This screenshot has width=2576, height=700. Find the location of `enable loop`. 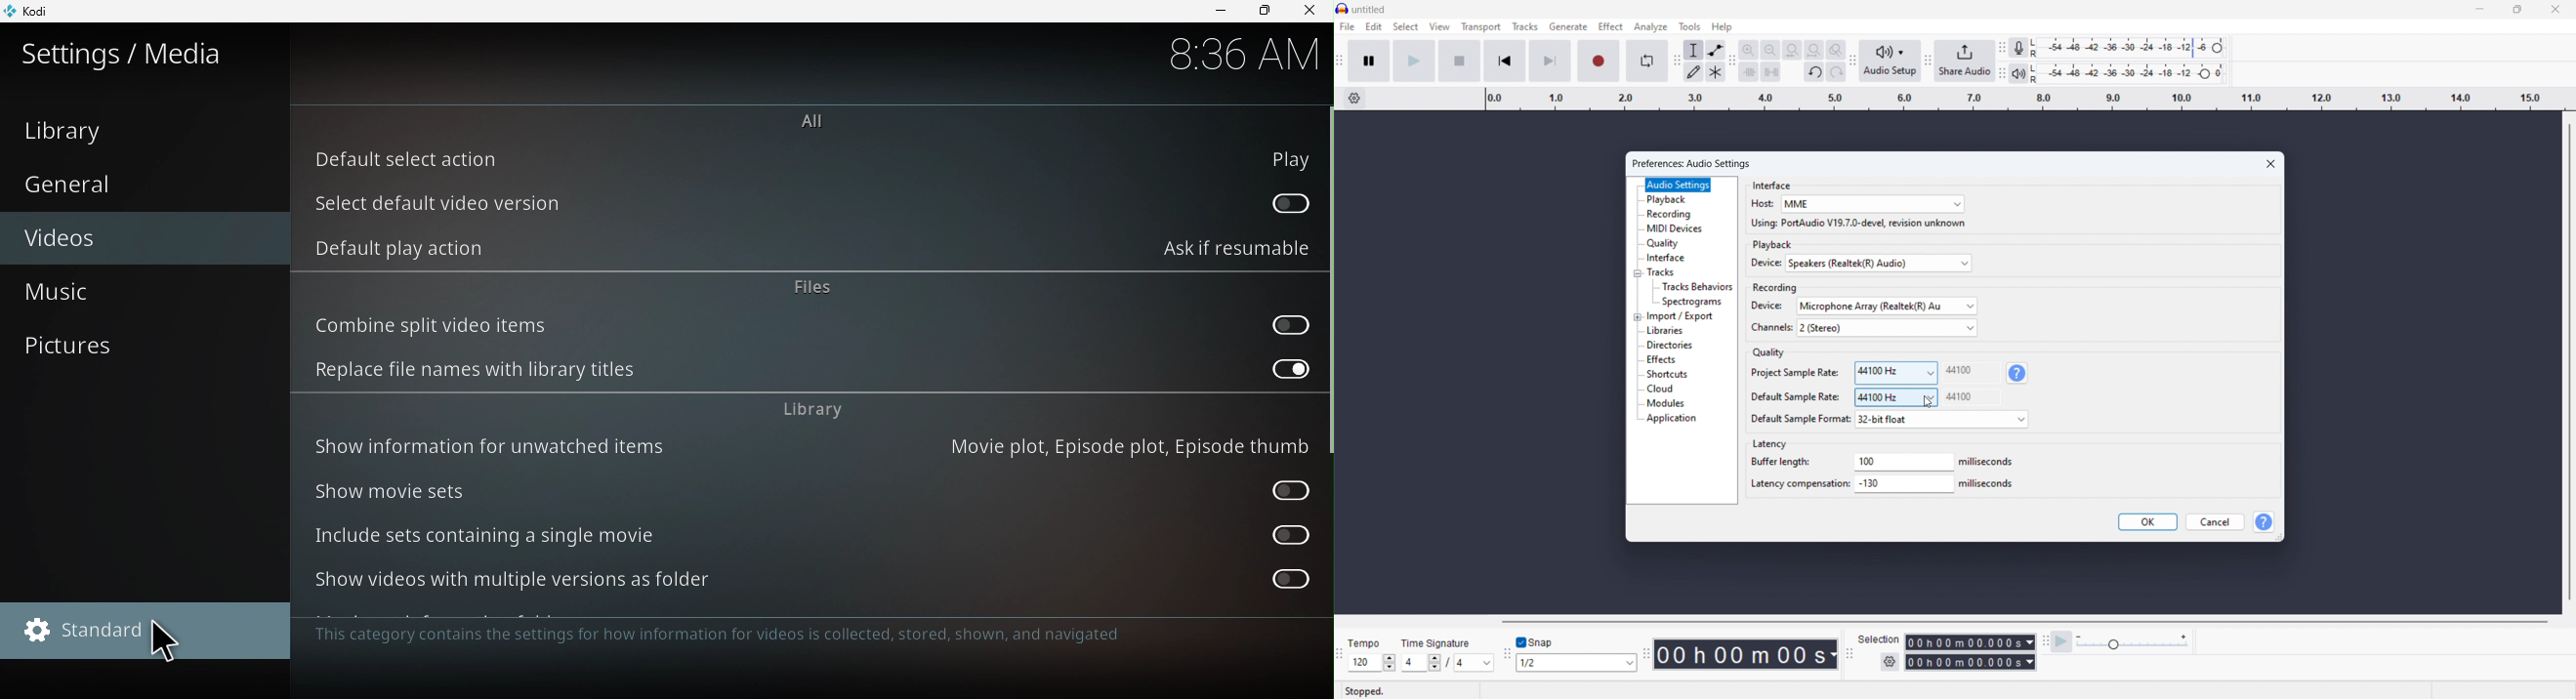

enable loop is located at coordinates (1648, 60).